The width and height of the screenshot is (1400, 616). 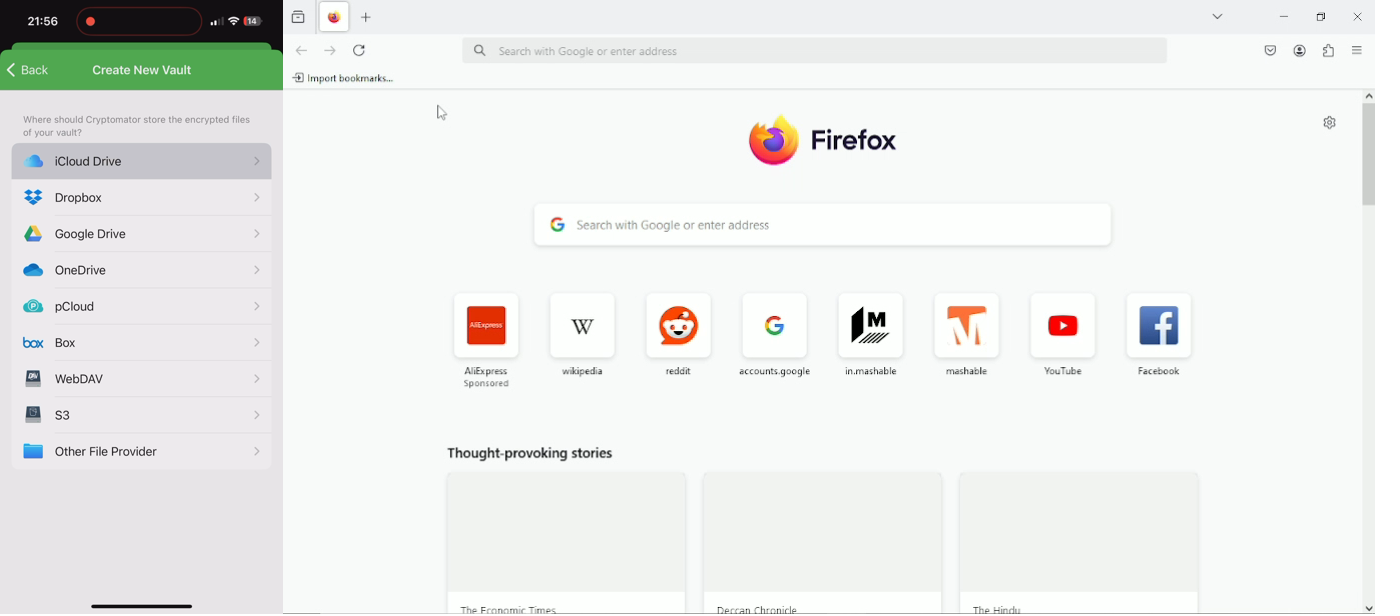 I want to click on Go forward, so click(x=330, y=50).